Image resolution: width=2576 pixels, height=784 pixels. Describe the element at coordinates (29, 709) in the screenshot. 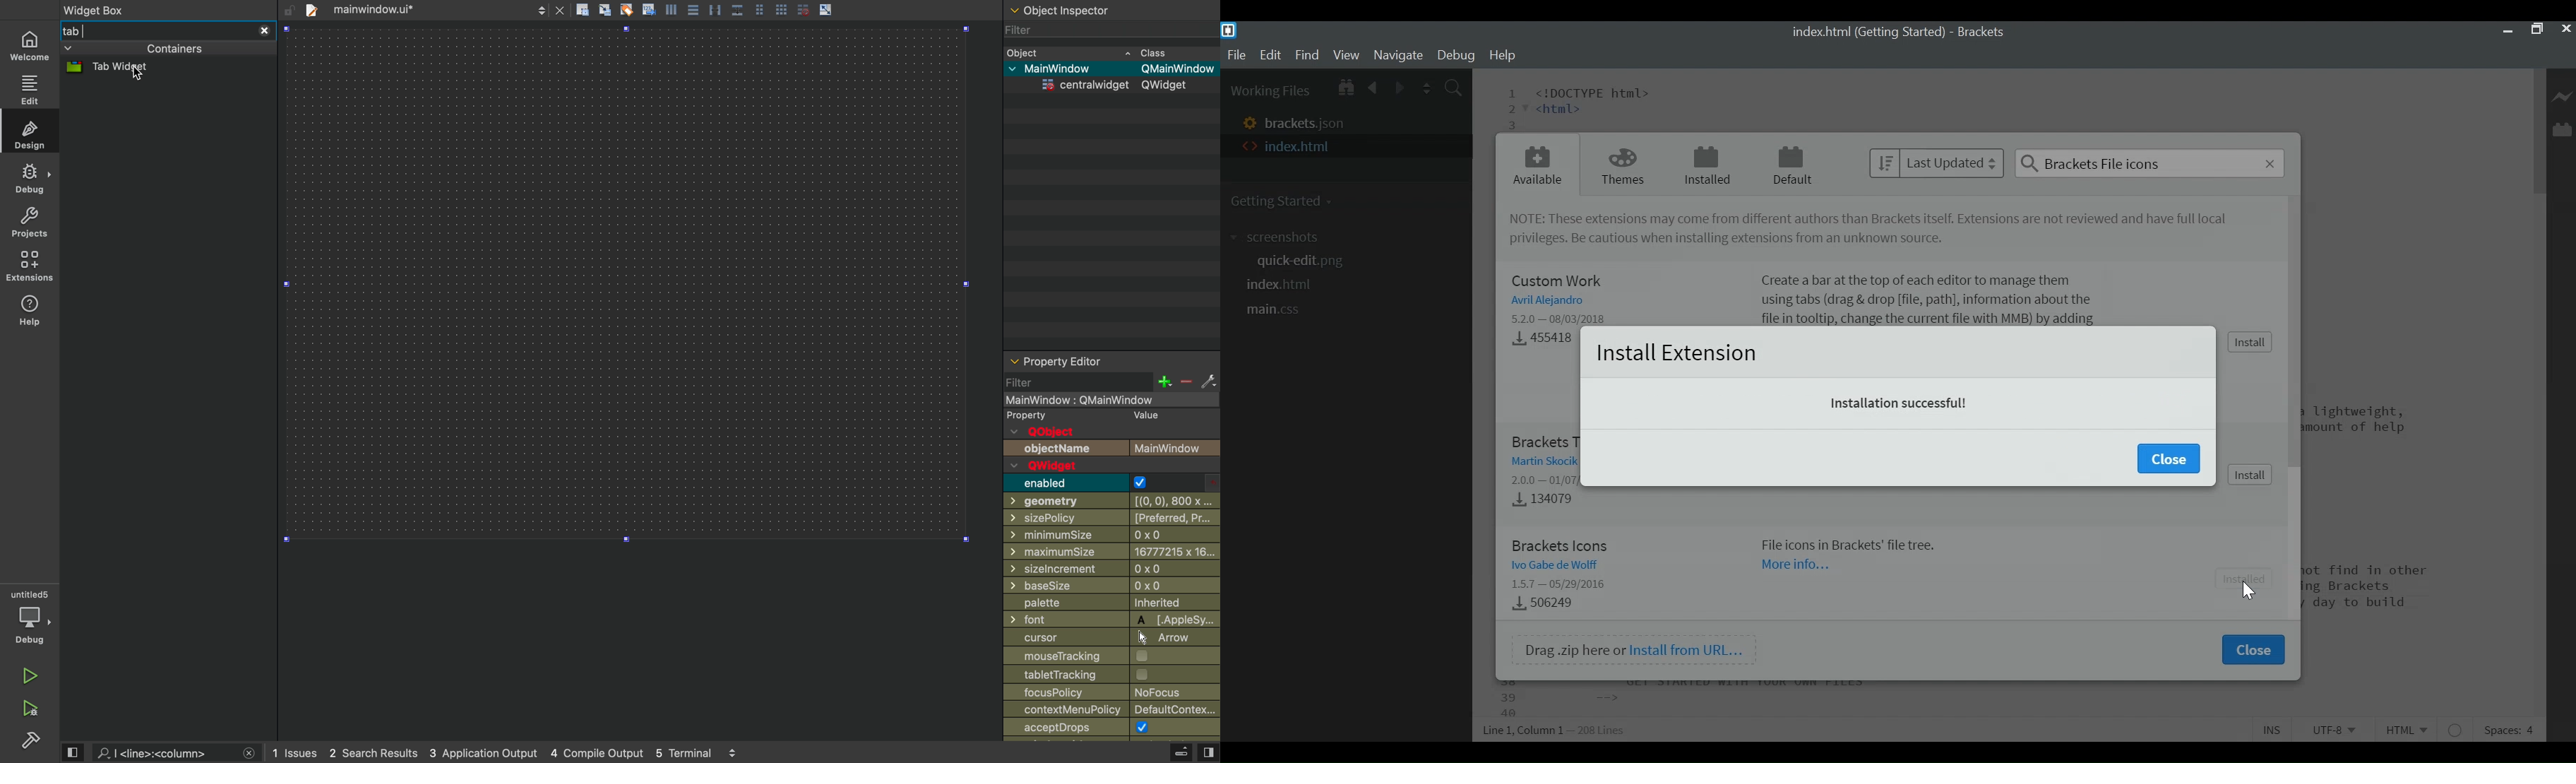

I see `run and debug` at that location.